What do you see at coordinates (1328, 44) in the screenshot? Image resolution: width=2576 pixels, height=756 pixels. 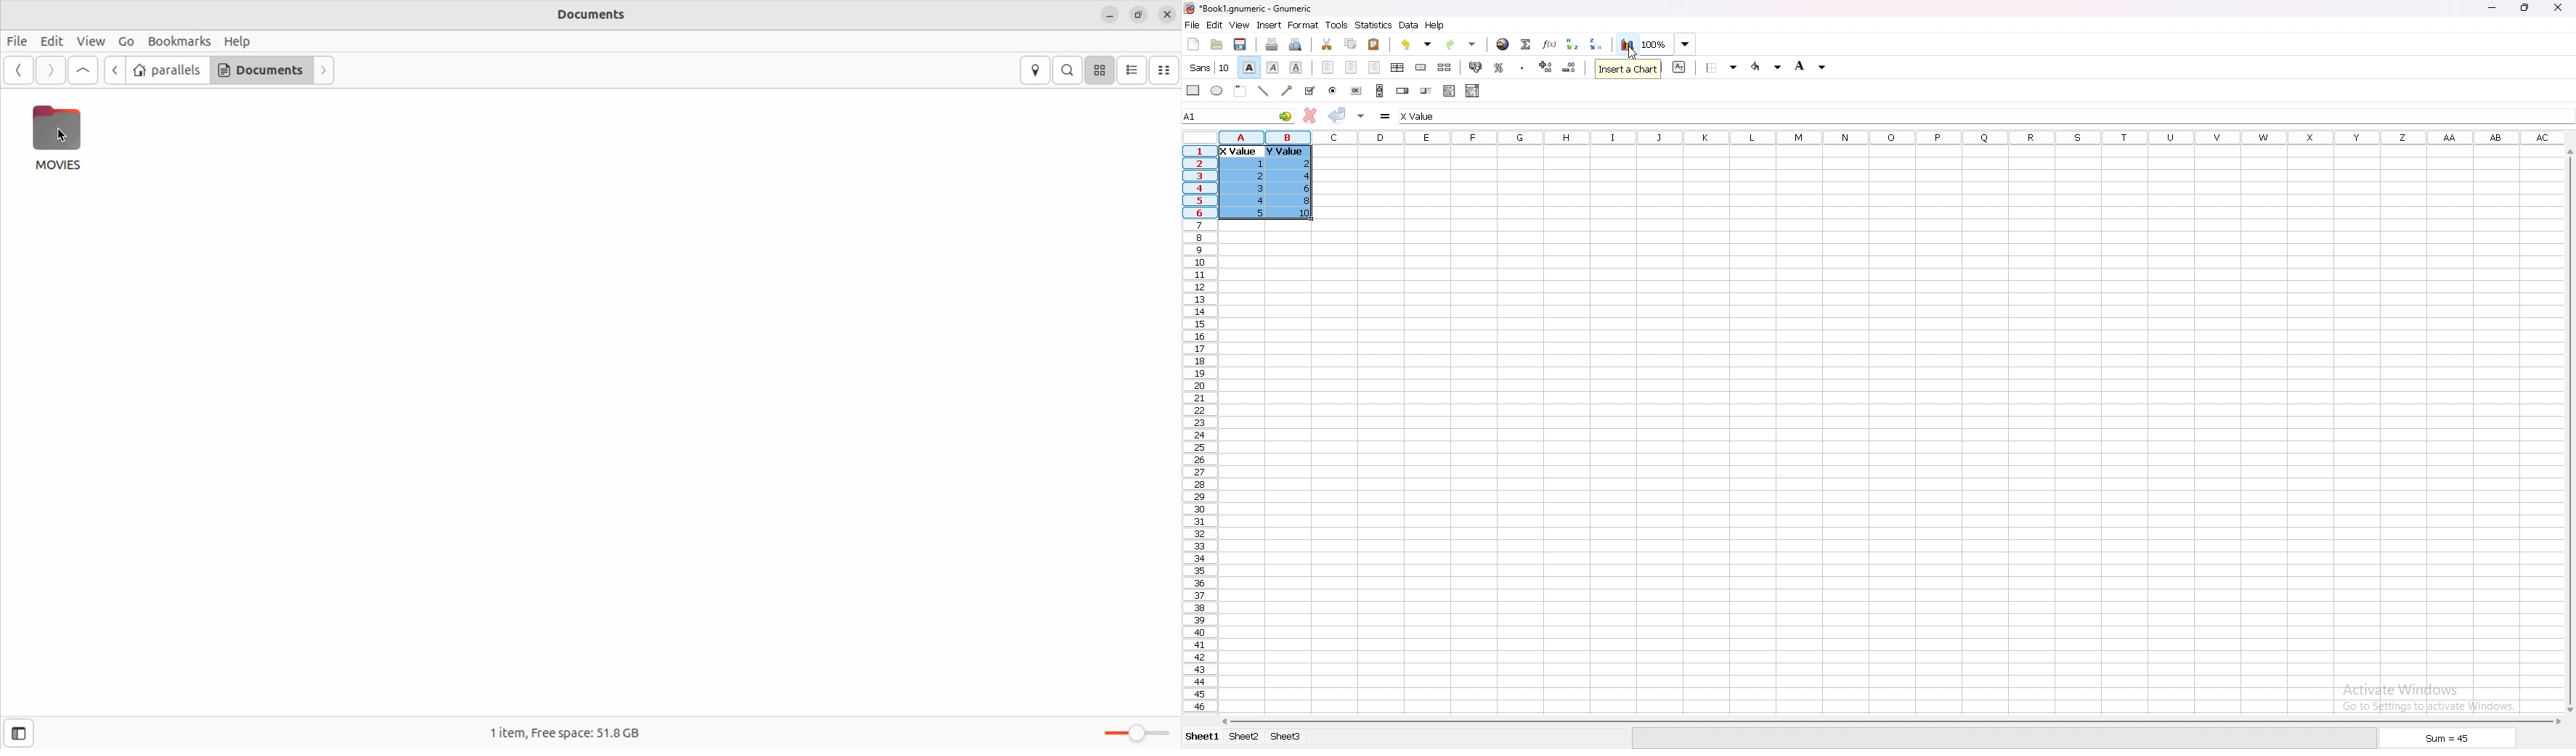 I see `cut` at bounding box center [1328, 44].